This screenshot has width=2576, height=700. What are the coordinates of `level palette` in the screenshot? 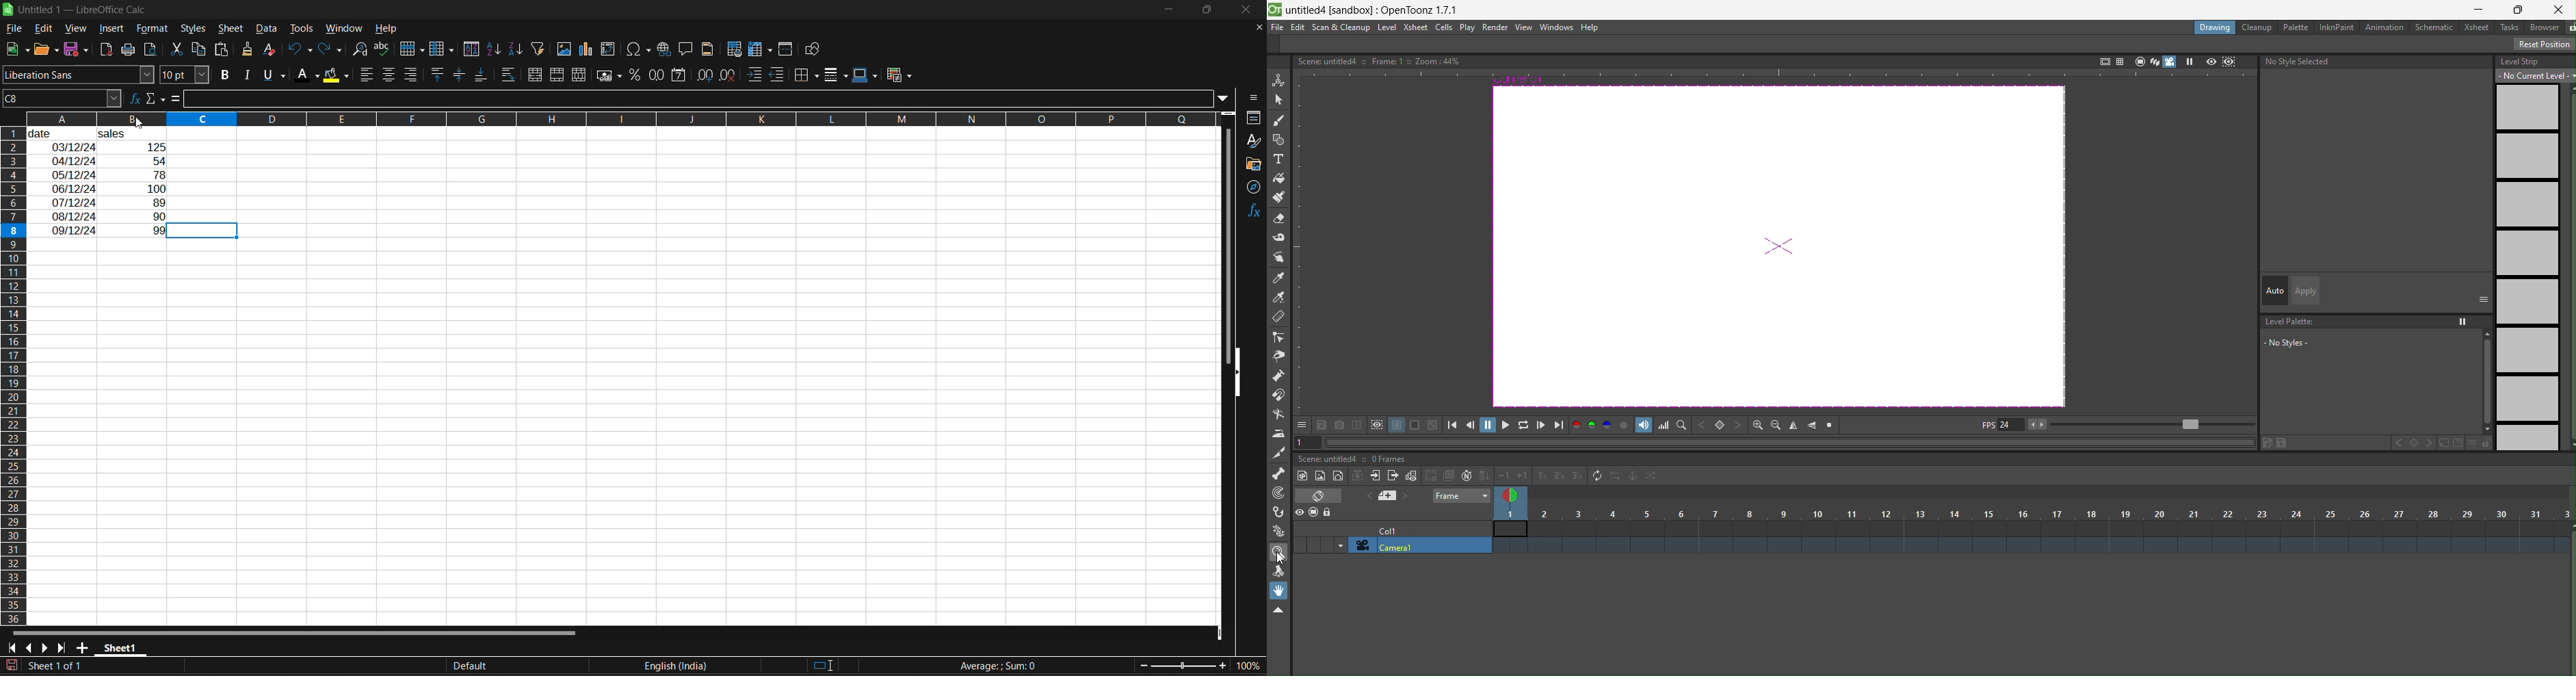 It's located at (2375, 346).